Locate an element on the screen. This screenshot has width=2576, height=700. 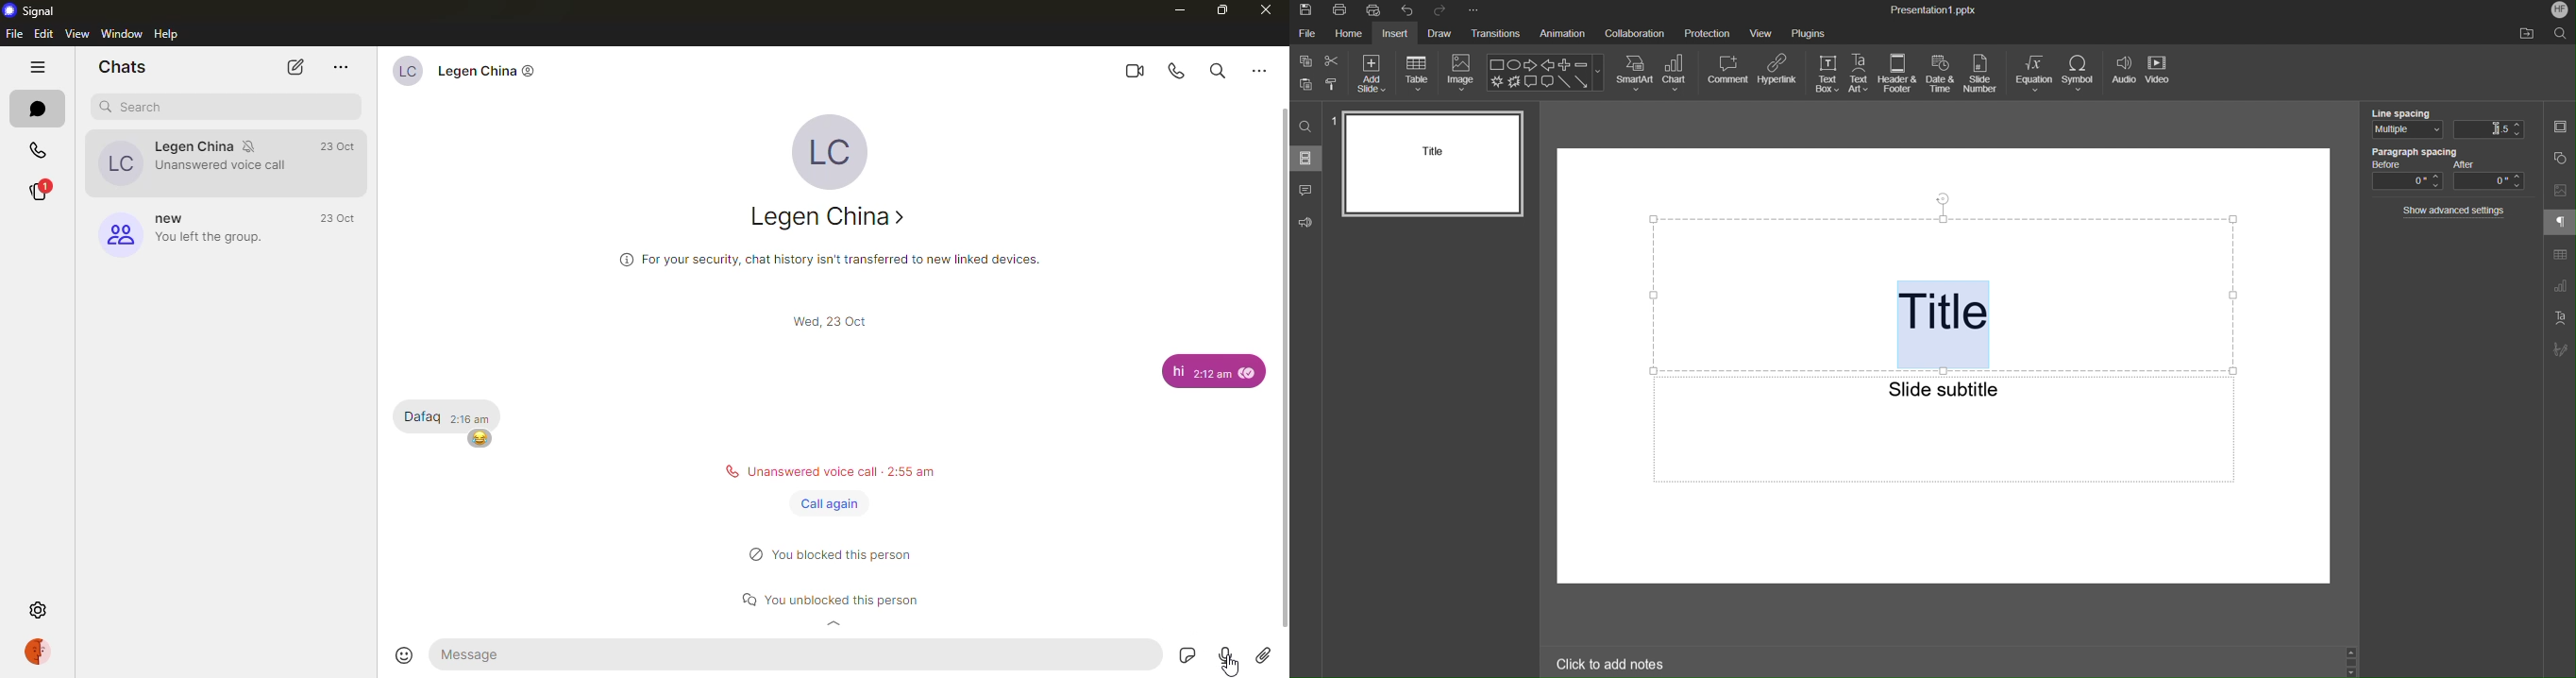
view is located at coordinates (77, 33).